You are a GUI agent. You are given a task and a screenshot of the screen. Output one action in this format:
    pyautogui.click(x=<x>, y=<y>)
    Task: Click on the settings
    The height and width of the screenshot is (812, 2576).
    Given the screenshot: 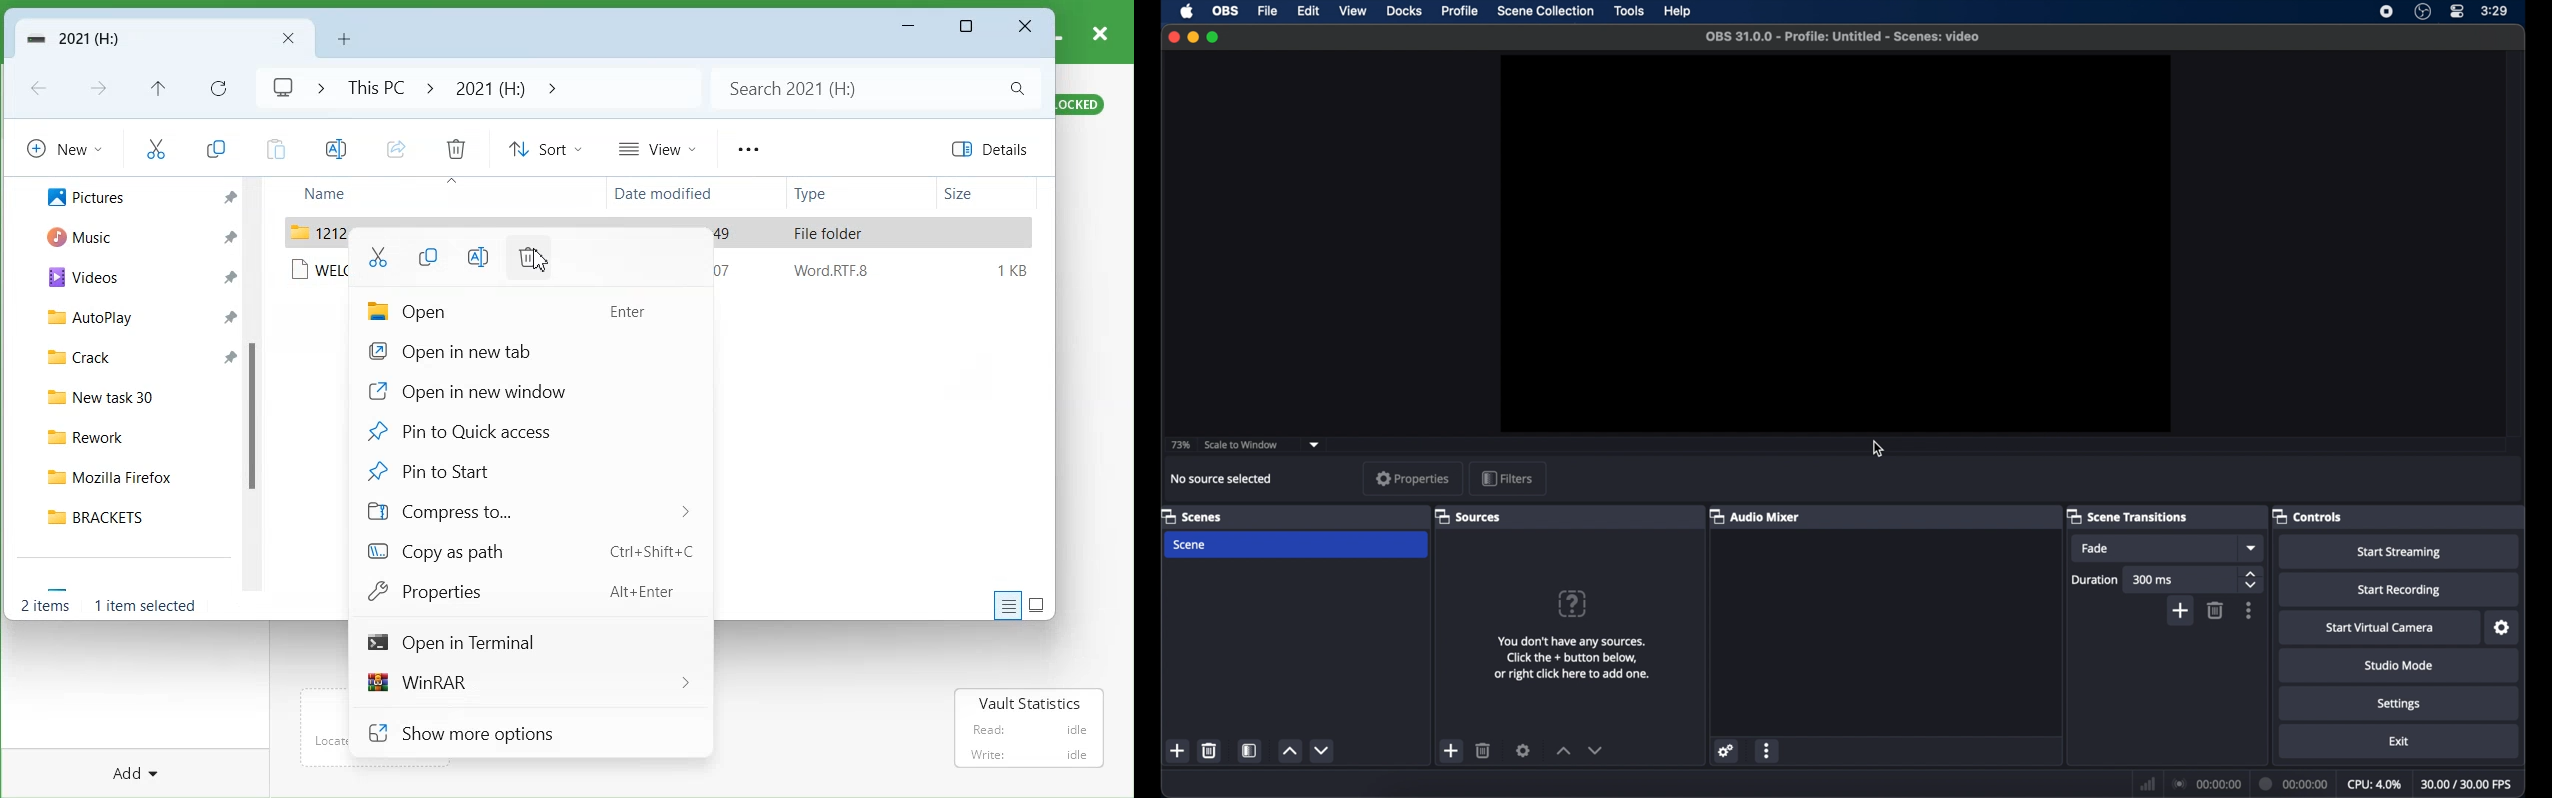 What is the action you would take?
    pyautogui.click(x=2401, y=703)
    